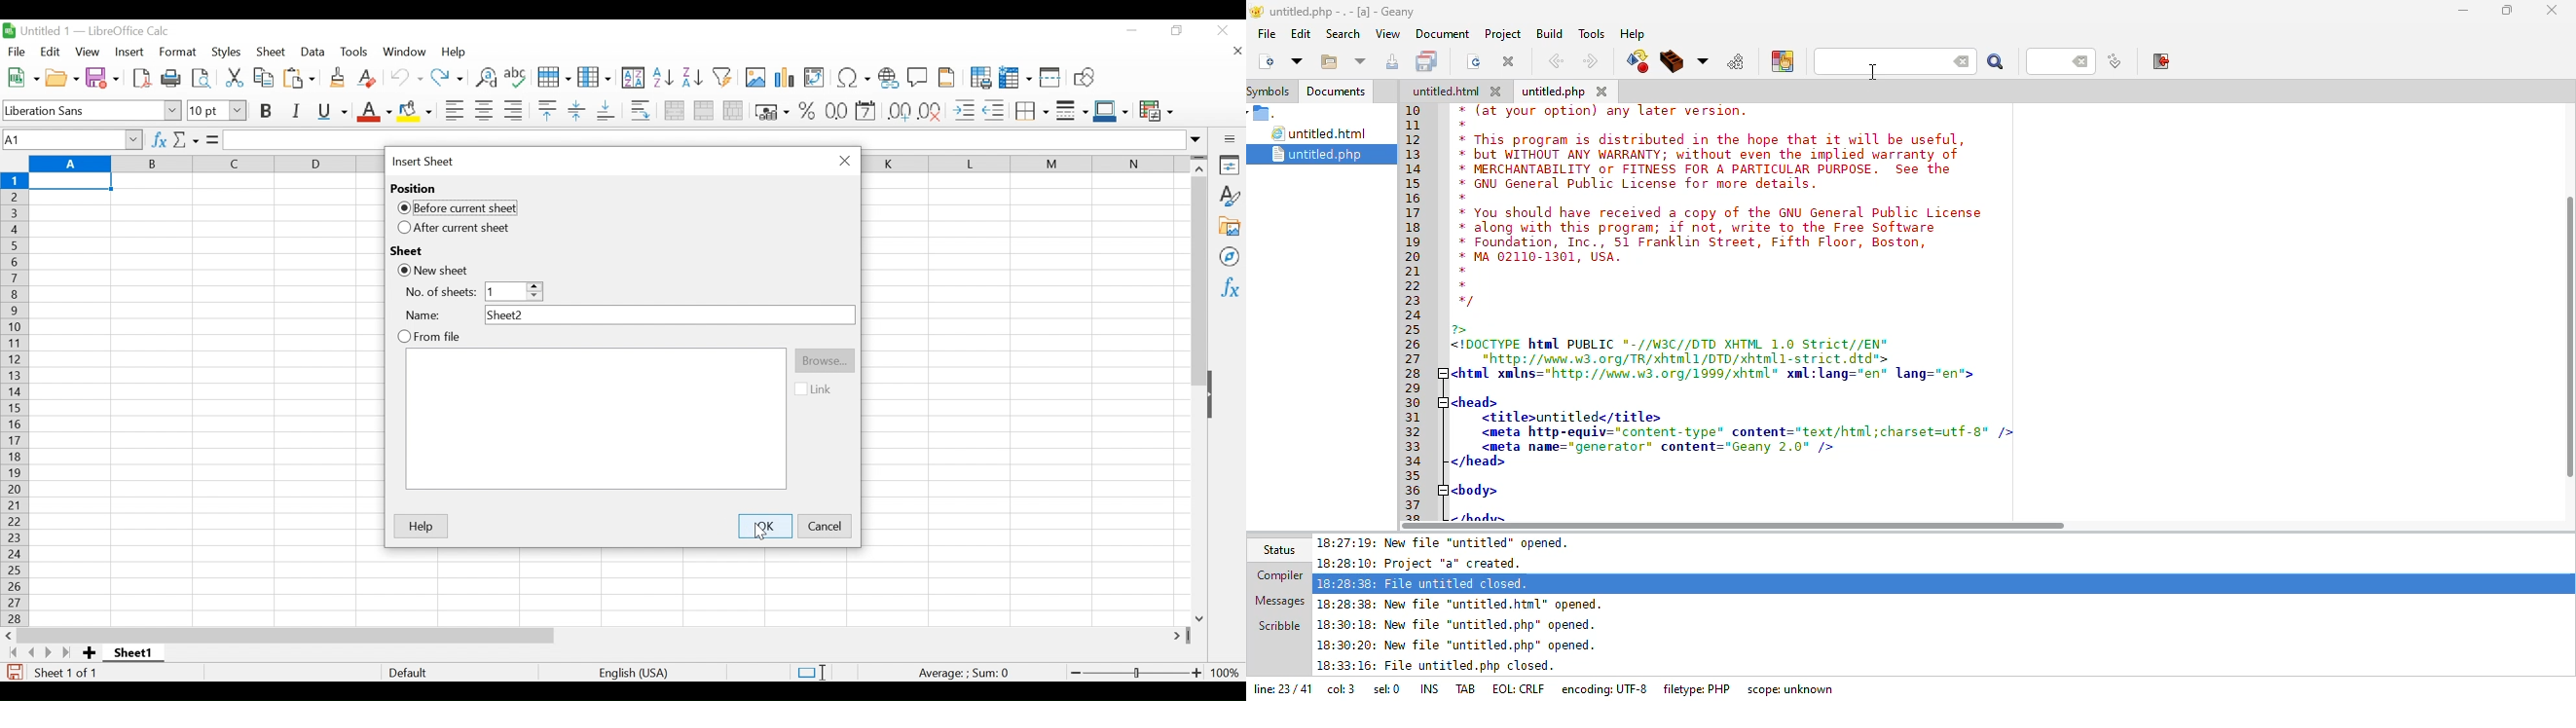  Describe the element at coordinates (1336, 12) in the screenshot. I see `untitled.php-.-[a]-Geany` at that location.